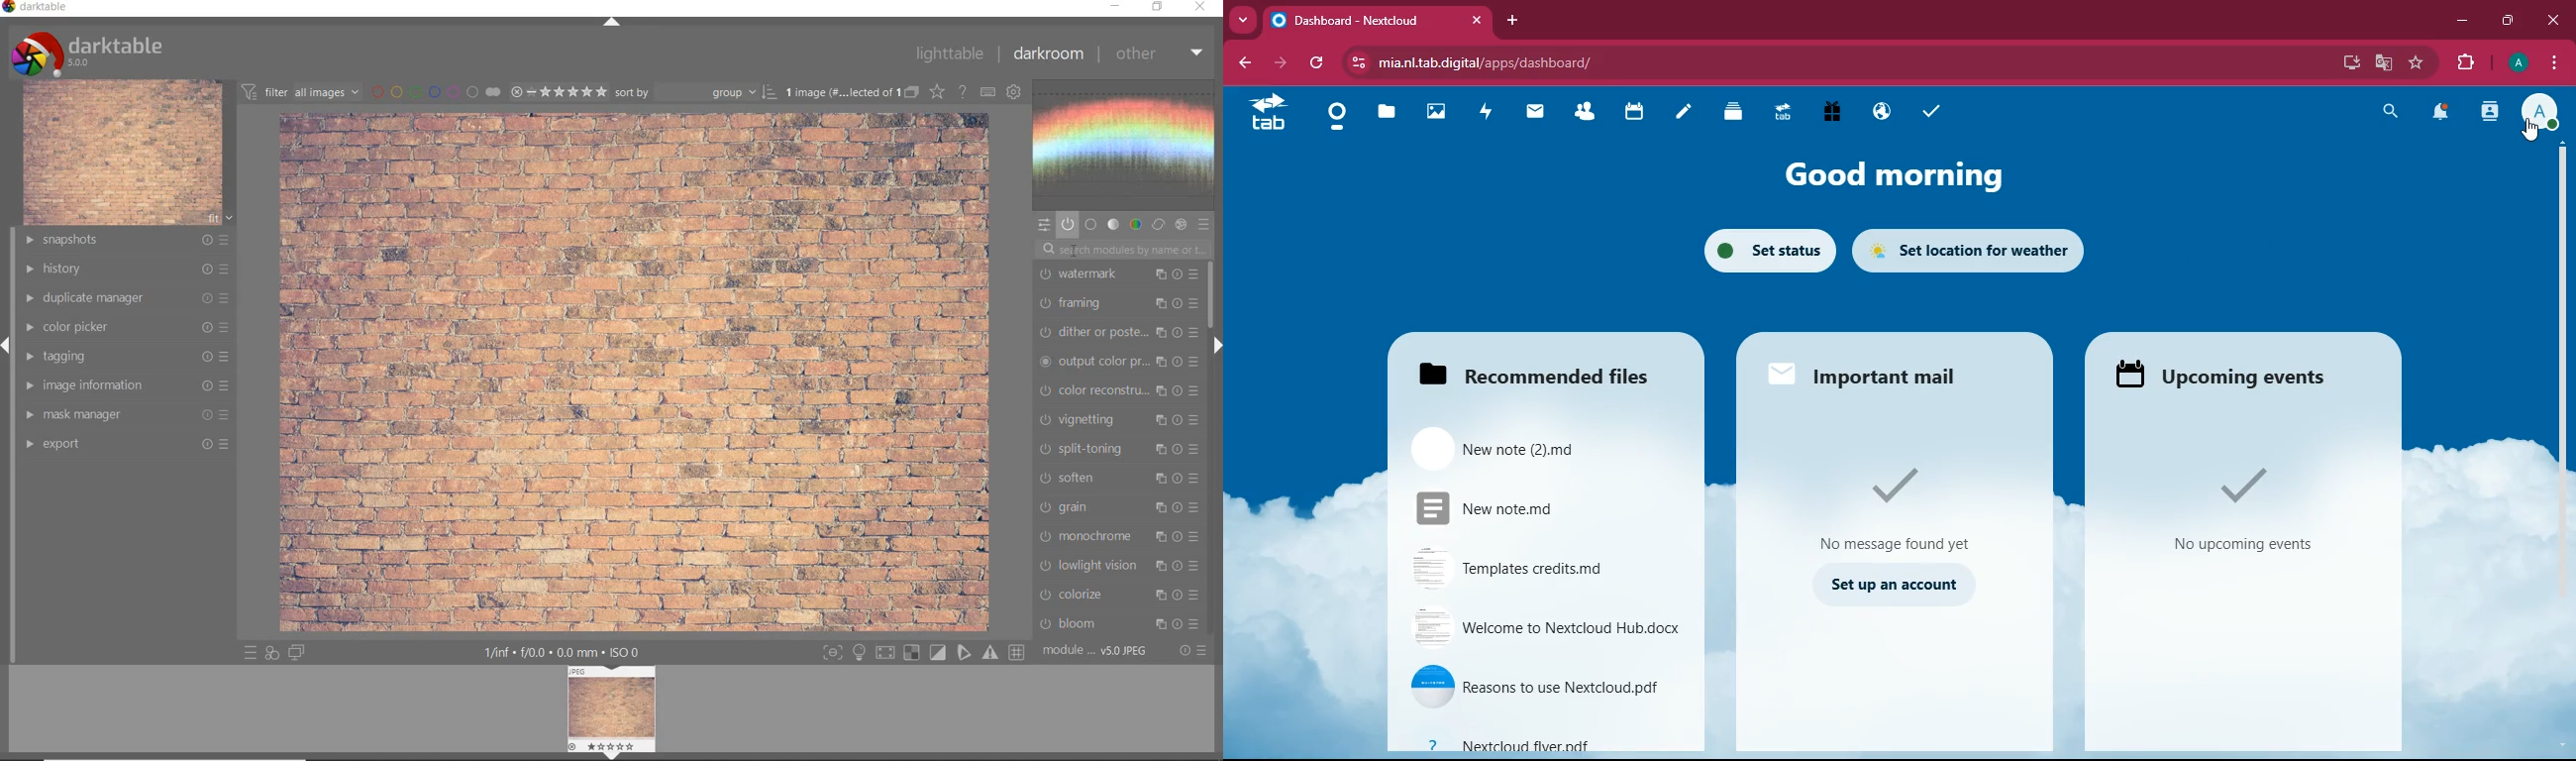 The width and height of the screenshot is (2576, 784). Describe the element at coordinates (987, 93) in the screenshot. I see `define keyboard shortcut` at that location.